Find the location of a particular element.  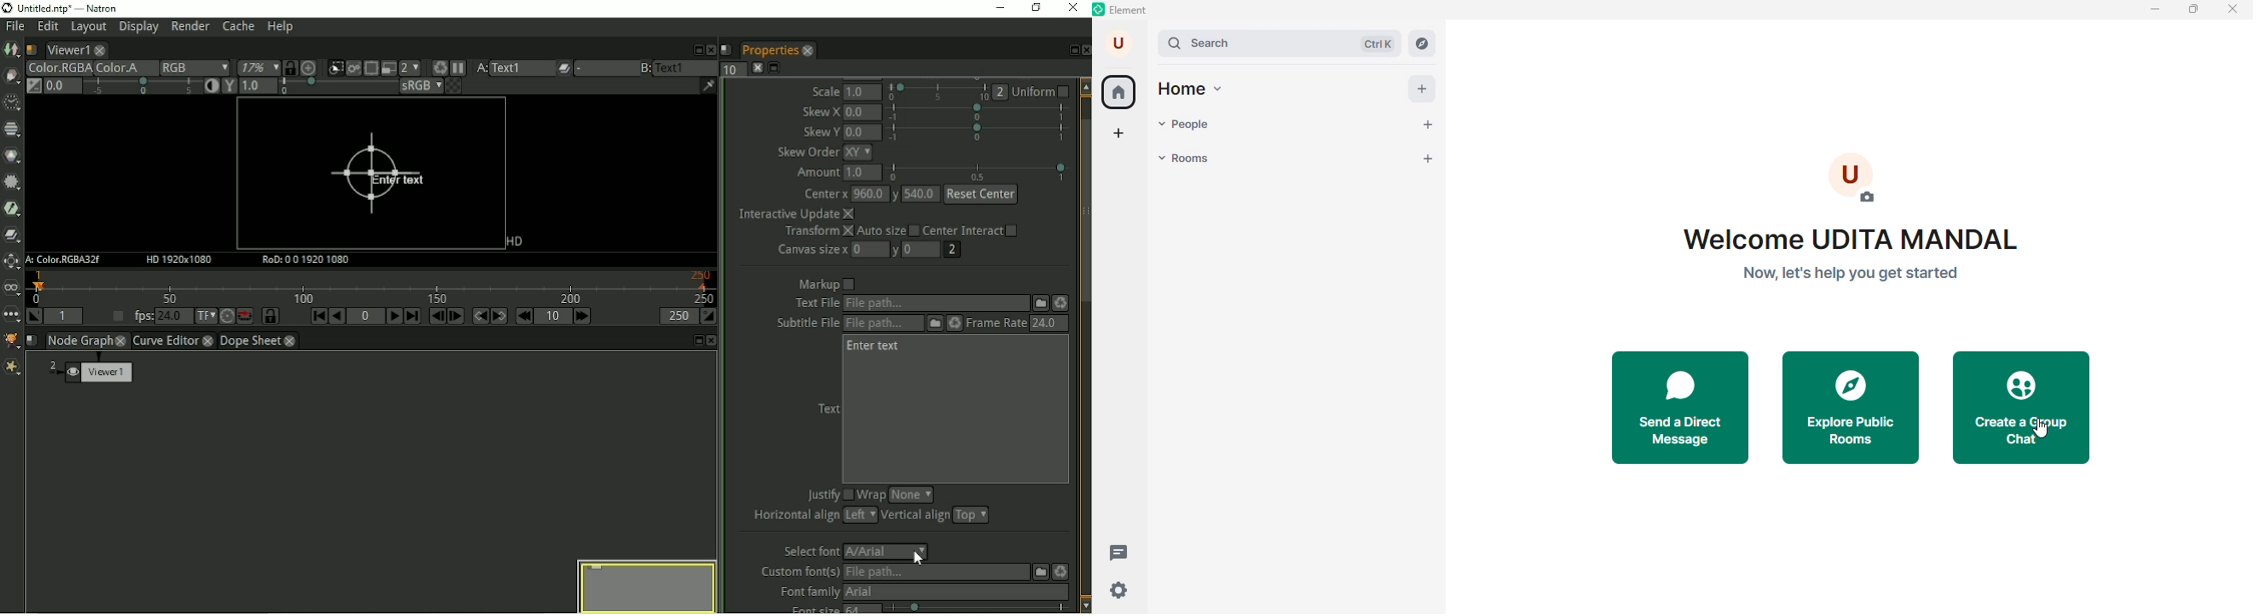

Viewer gamma correction is located at coordinates (257, 87).